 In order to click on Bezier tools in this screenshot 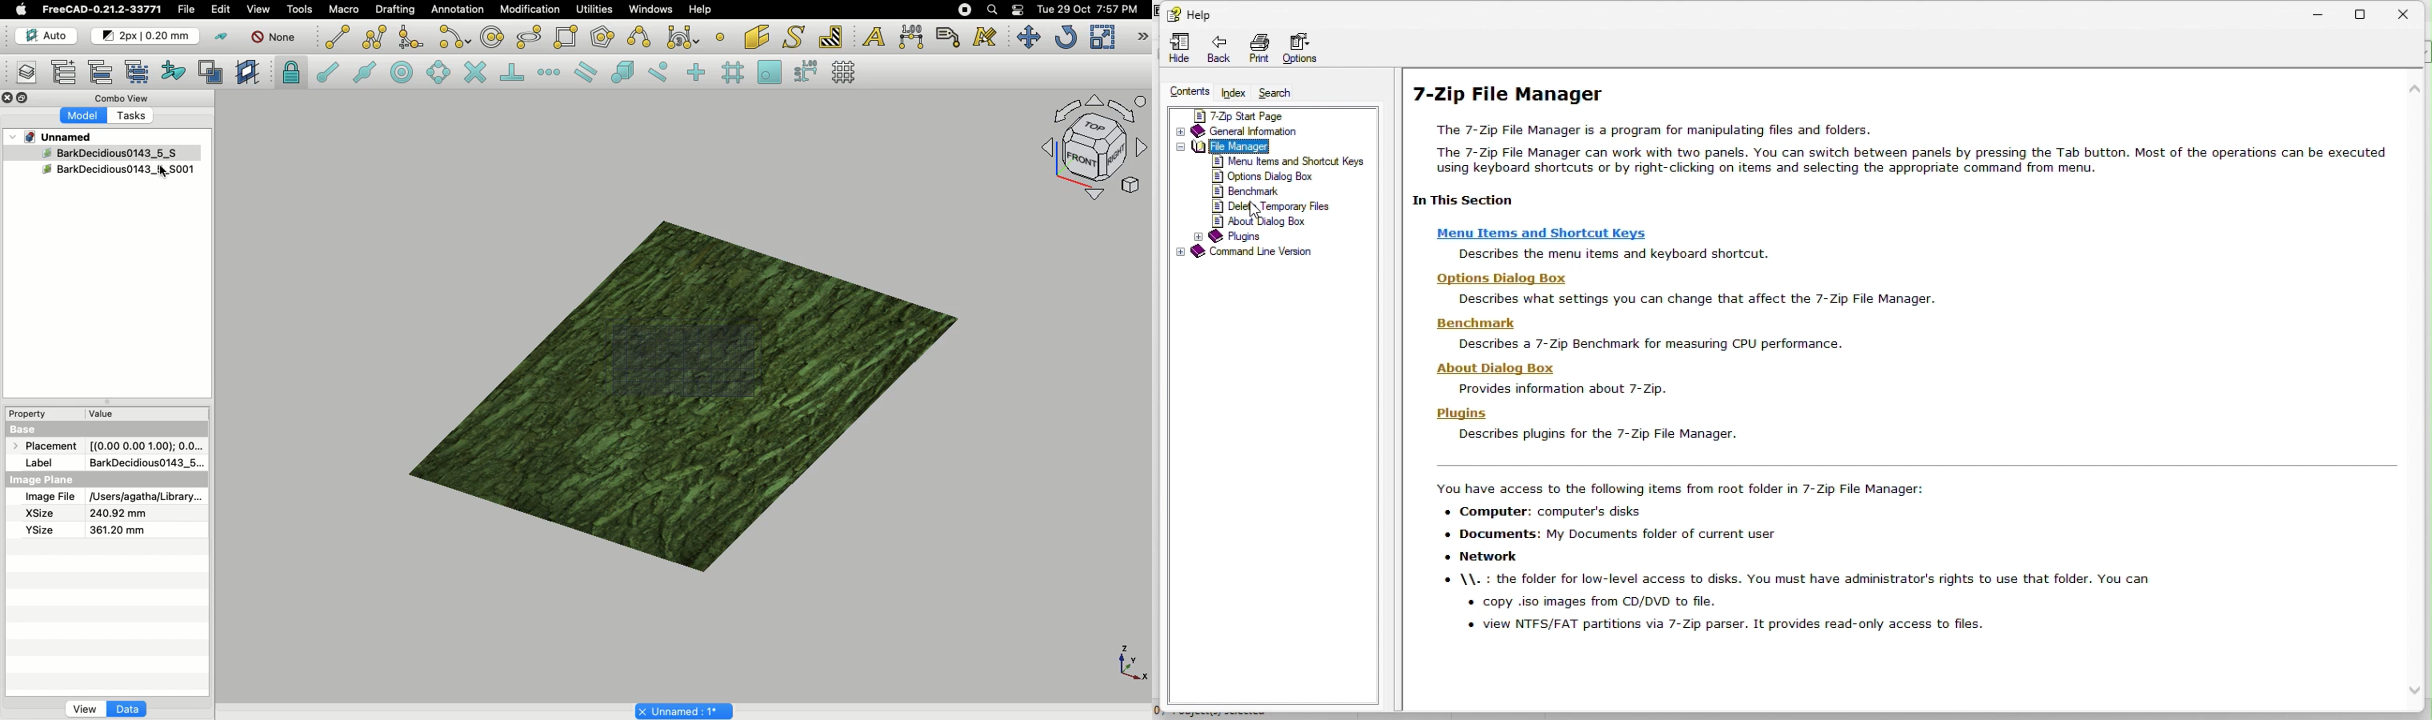, I will do `click(685, 37)`.